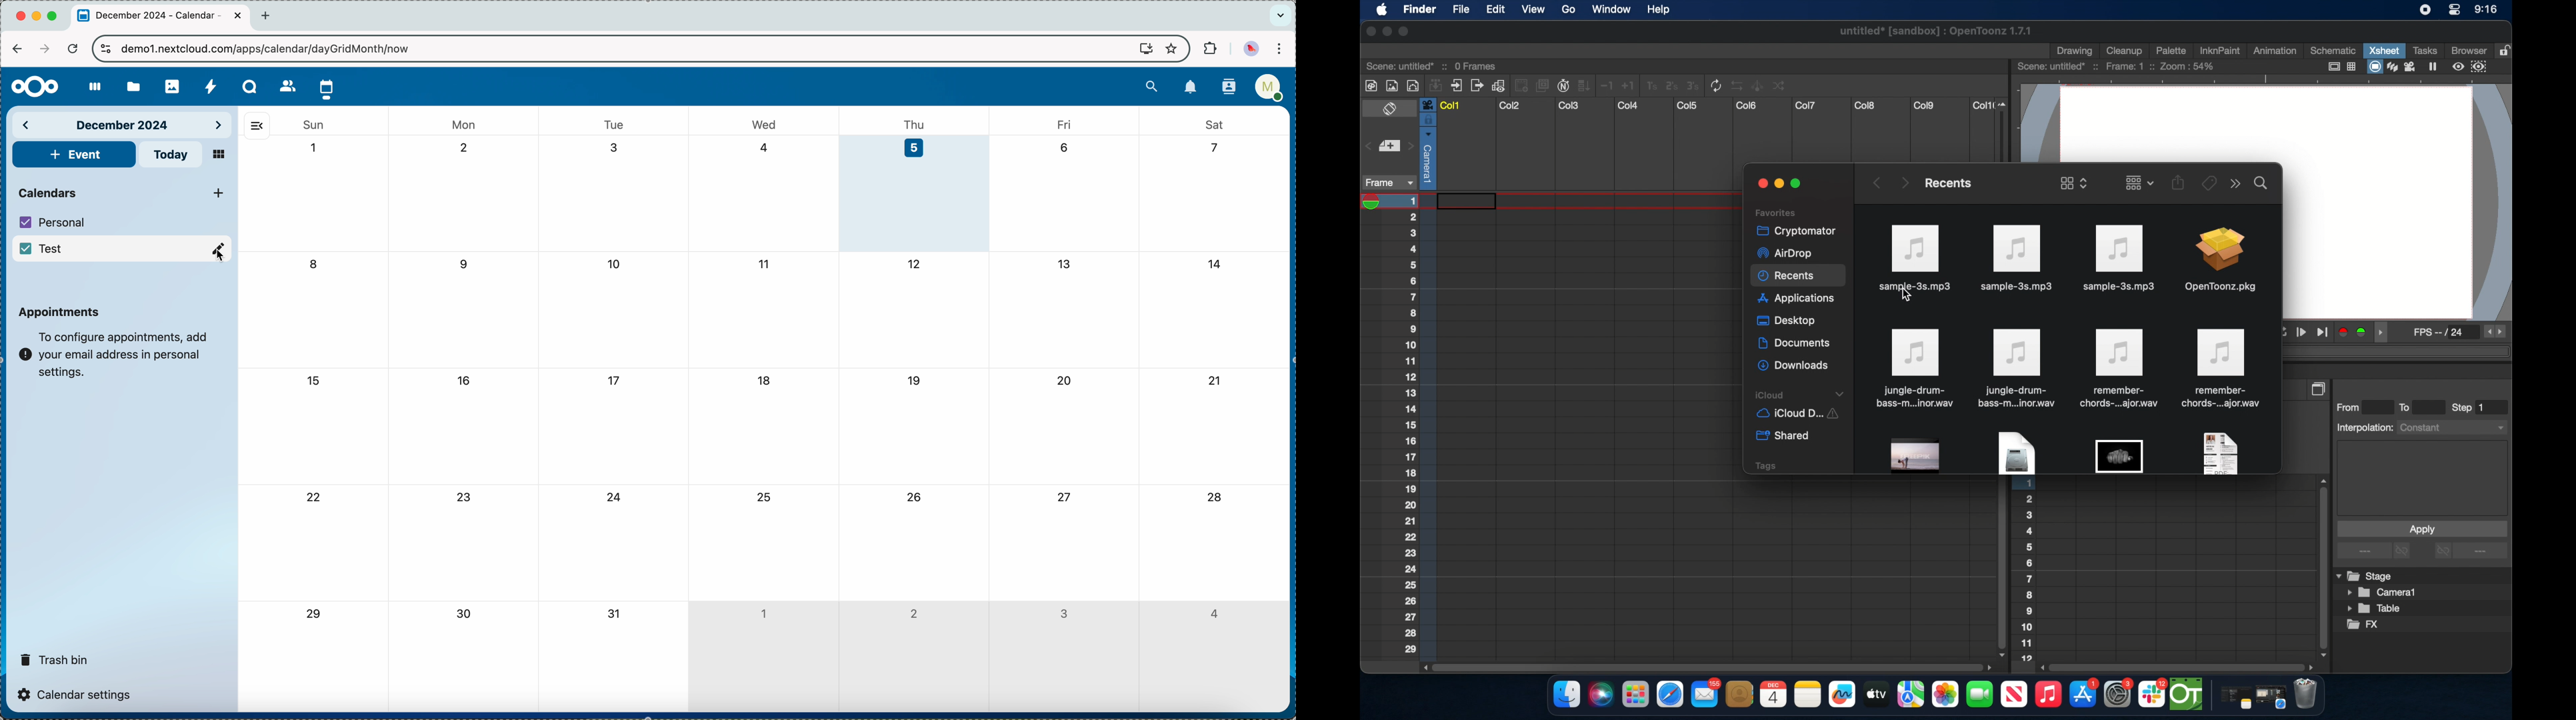  I want to click on 27, so click(1063, 496).